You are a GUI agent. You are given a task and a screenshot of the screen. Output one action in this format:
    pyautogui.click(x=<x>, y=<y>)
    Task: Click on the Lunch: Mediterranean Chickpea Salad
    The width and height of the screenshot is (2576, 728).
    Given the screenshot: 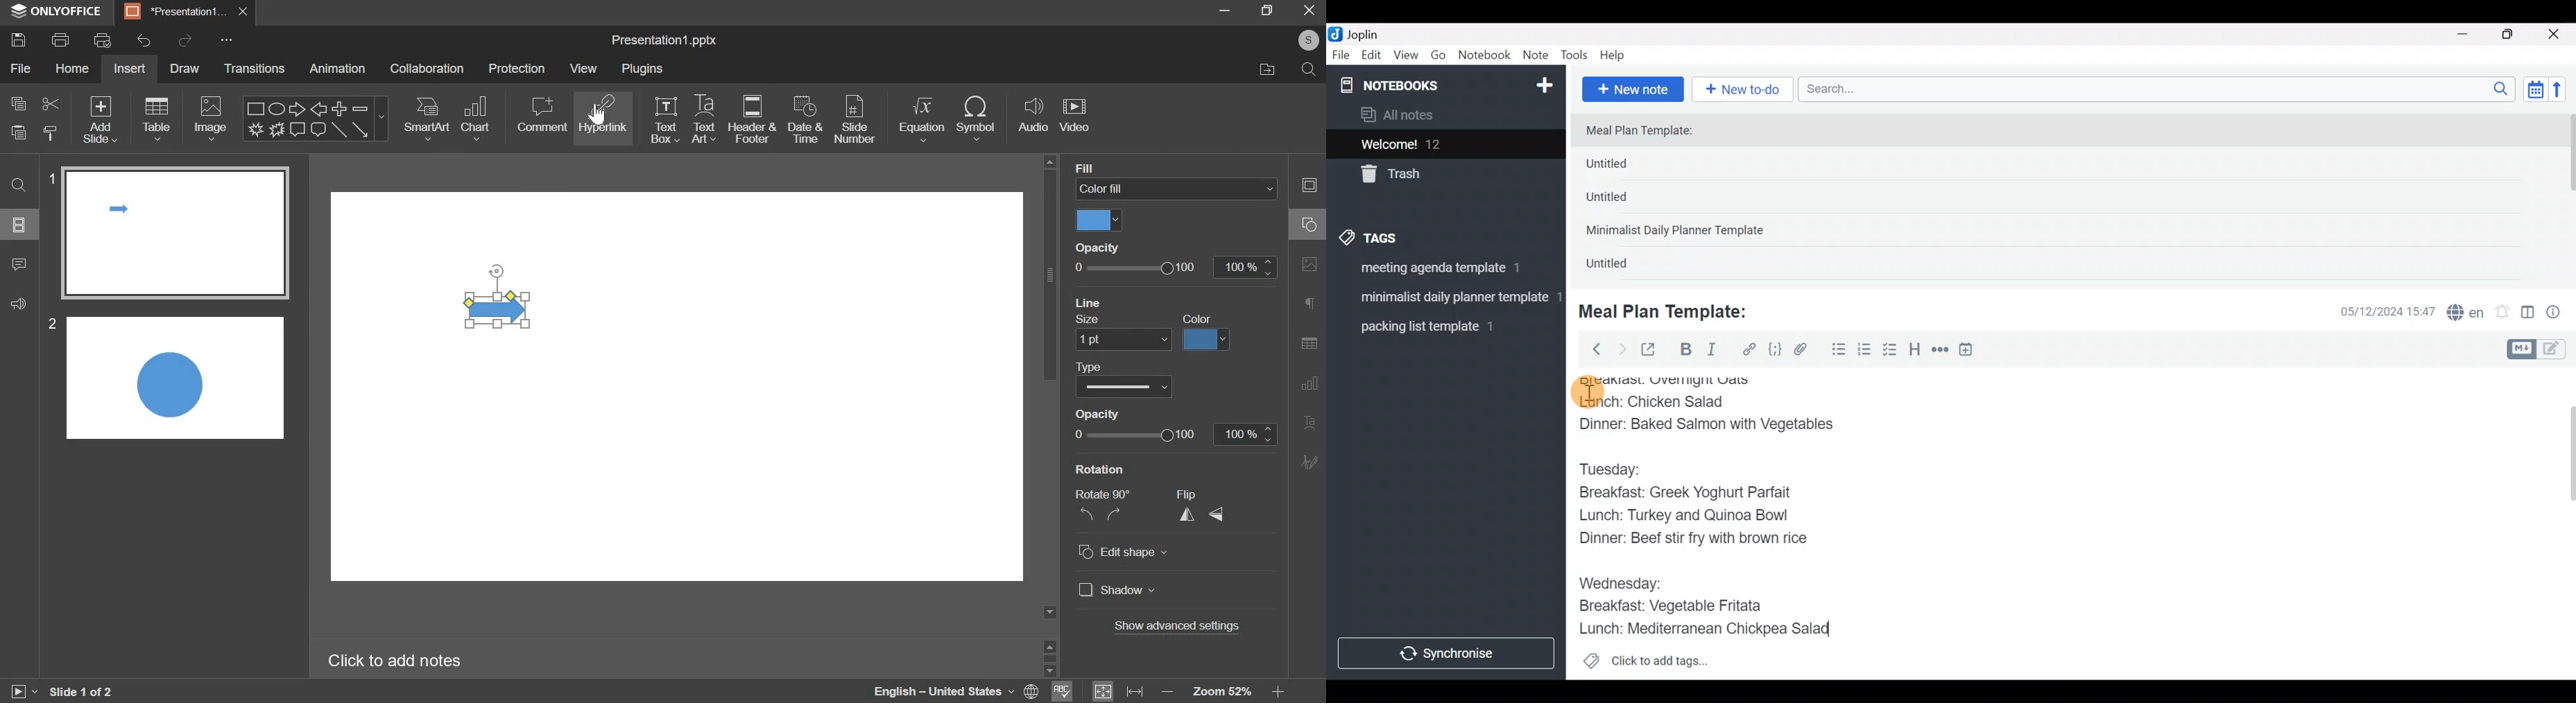 What is the action you would take?
    pyautogui.click(x=1714, y=628)
    